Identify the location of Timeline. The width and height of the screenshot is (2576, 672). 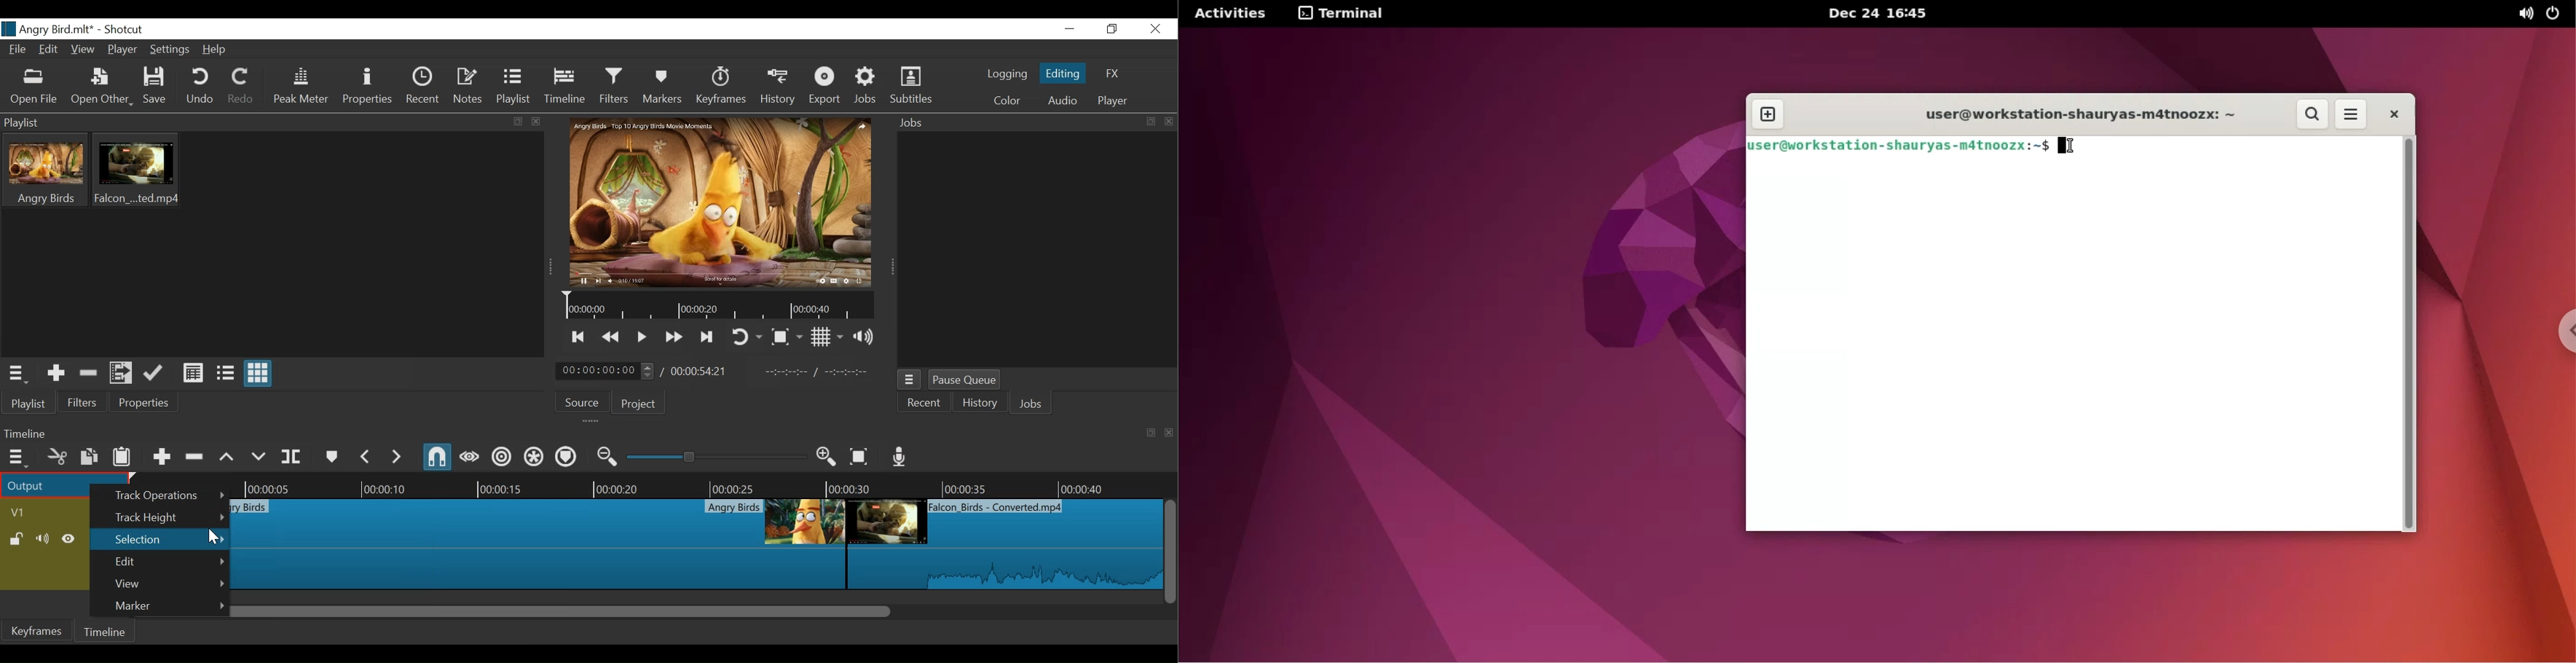
(105, 631).